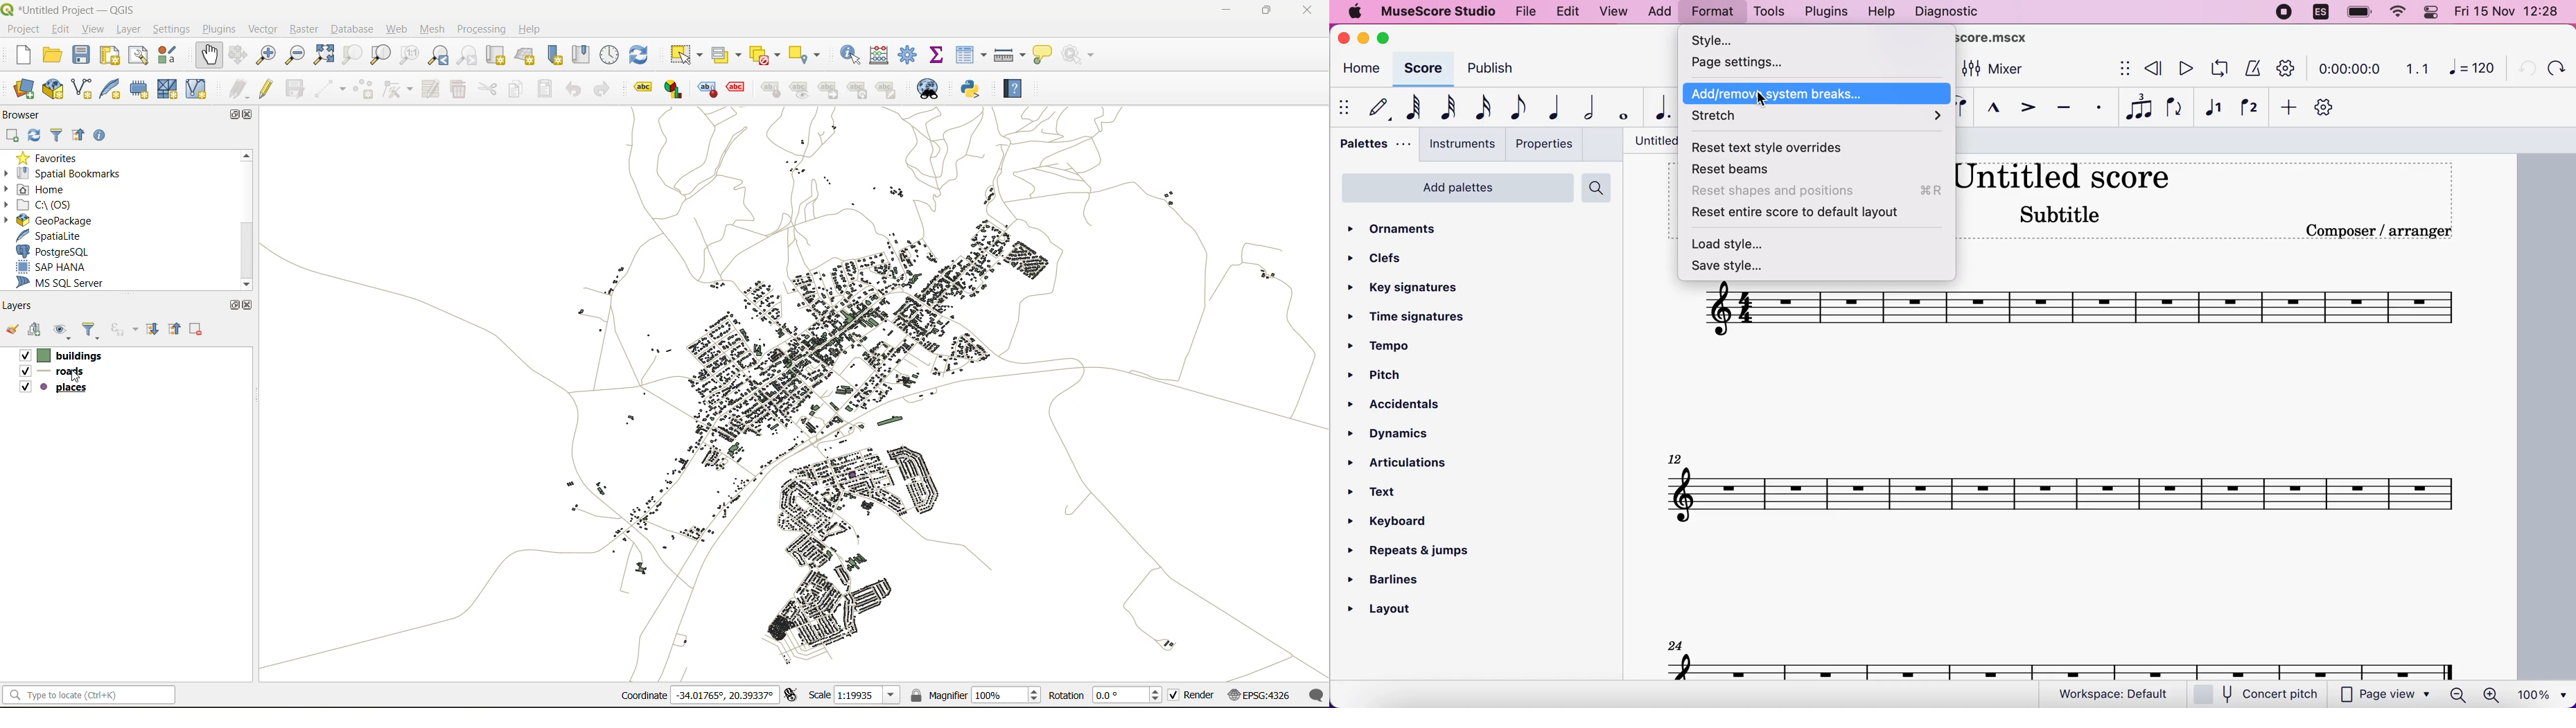 This screenshot has width=2576, height=728. Describe the element at coordinates (1399, 523) in the screenshot. I see `keyboard` at that location.